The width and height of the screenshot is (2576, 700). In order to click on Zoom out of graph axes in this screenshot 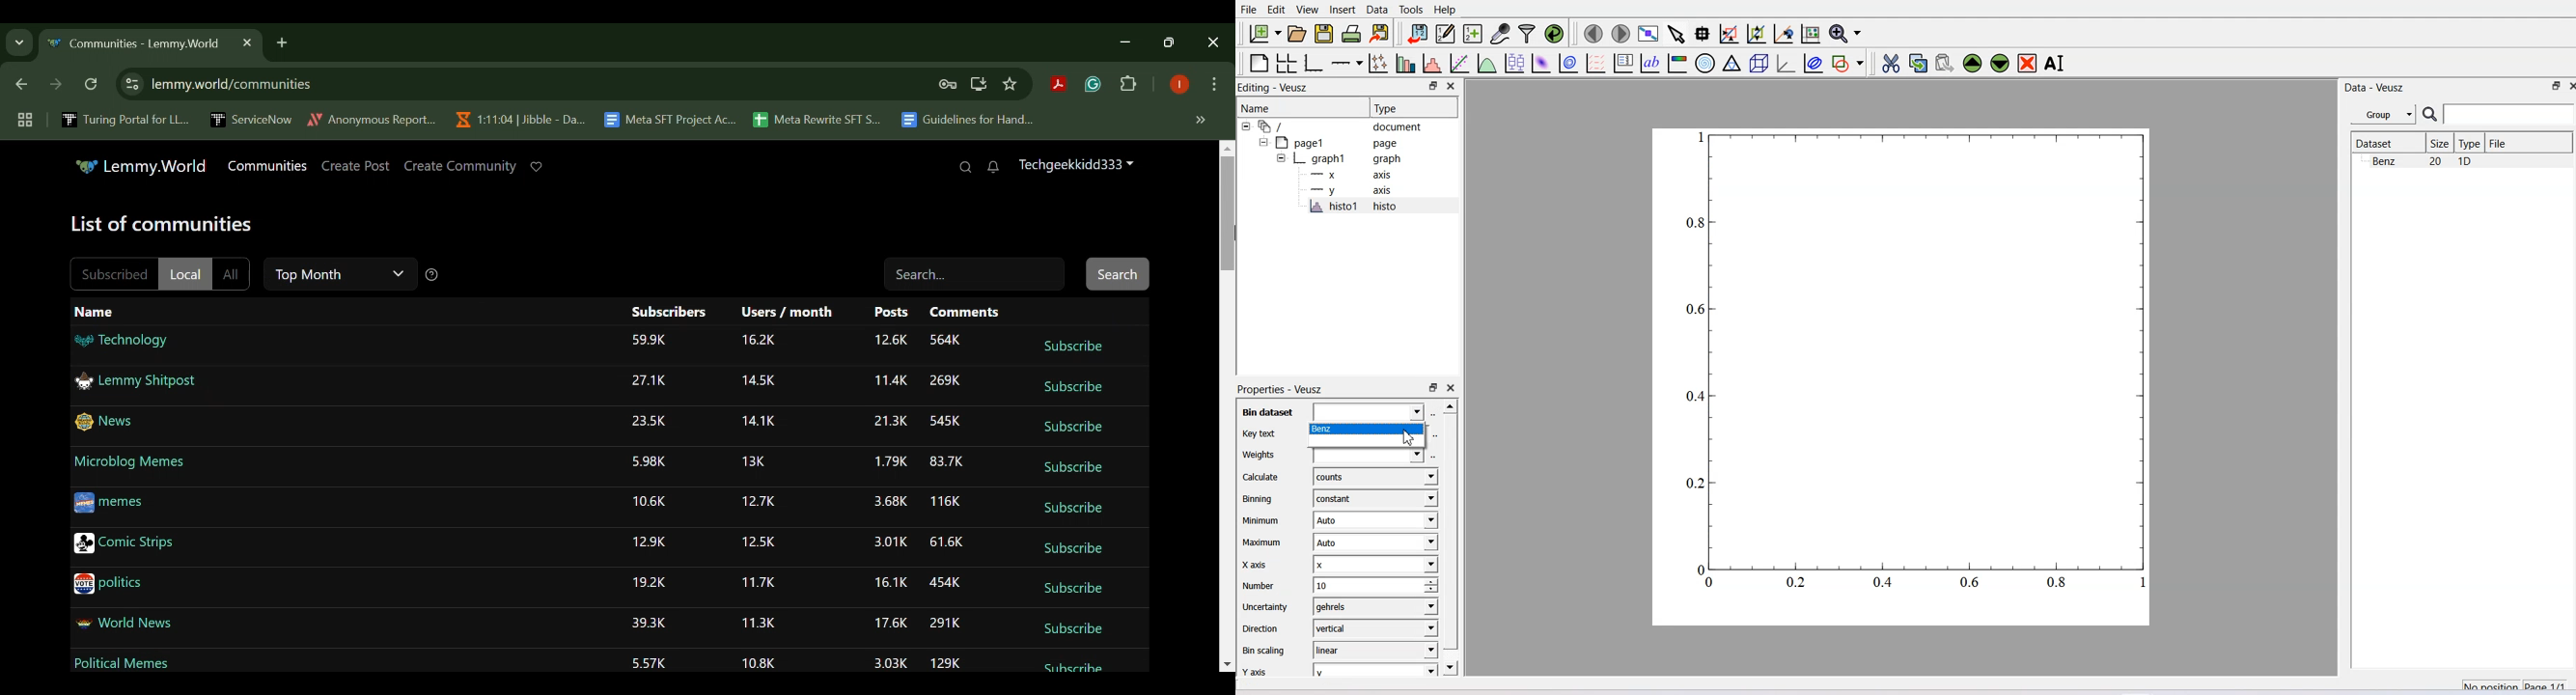, I will do `click(1757, 34)`.